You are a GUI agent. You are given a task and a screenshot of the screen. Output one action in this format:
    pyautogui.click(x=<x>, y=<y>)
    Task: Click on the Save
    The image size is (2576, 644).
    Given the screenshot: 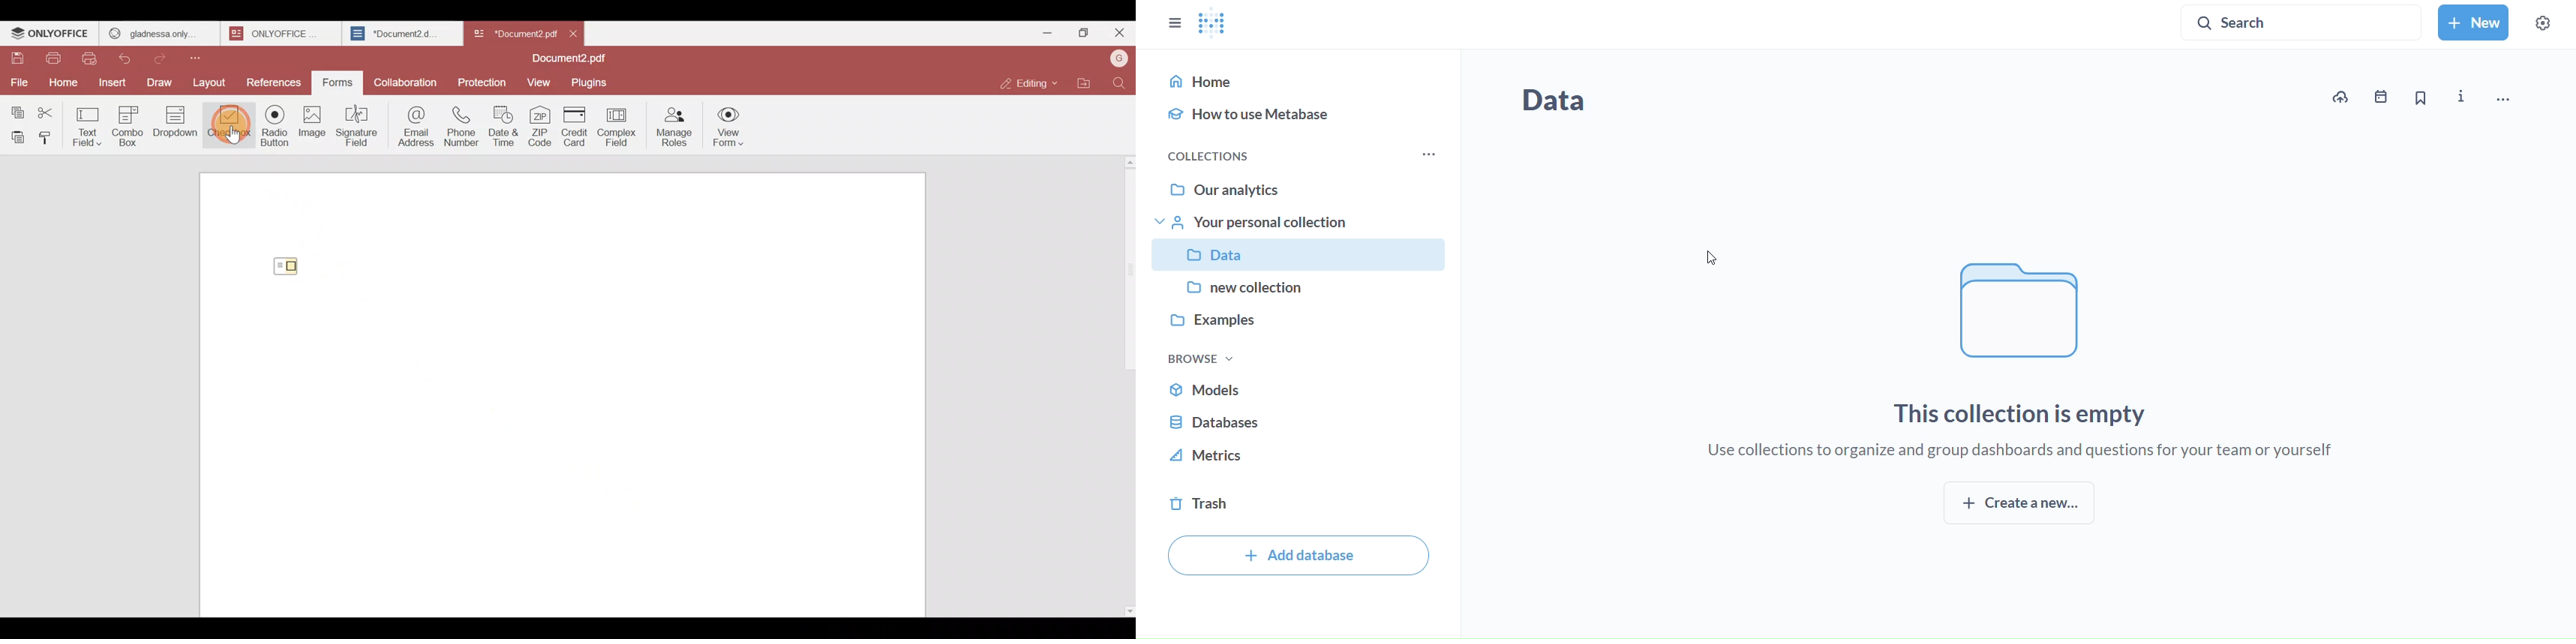 What is the action you would take?
    pyautogui.click(x=17, y=59)
    